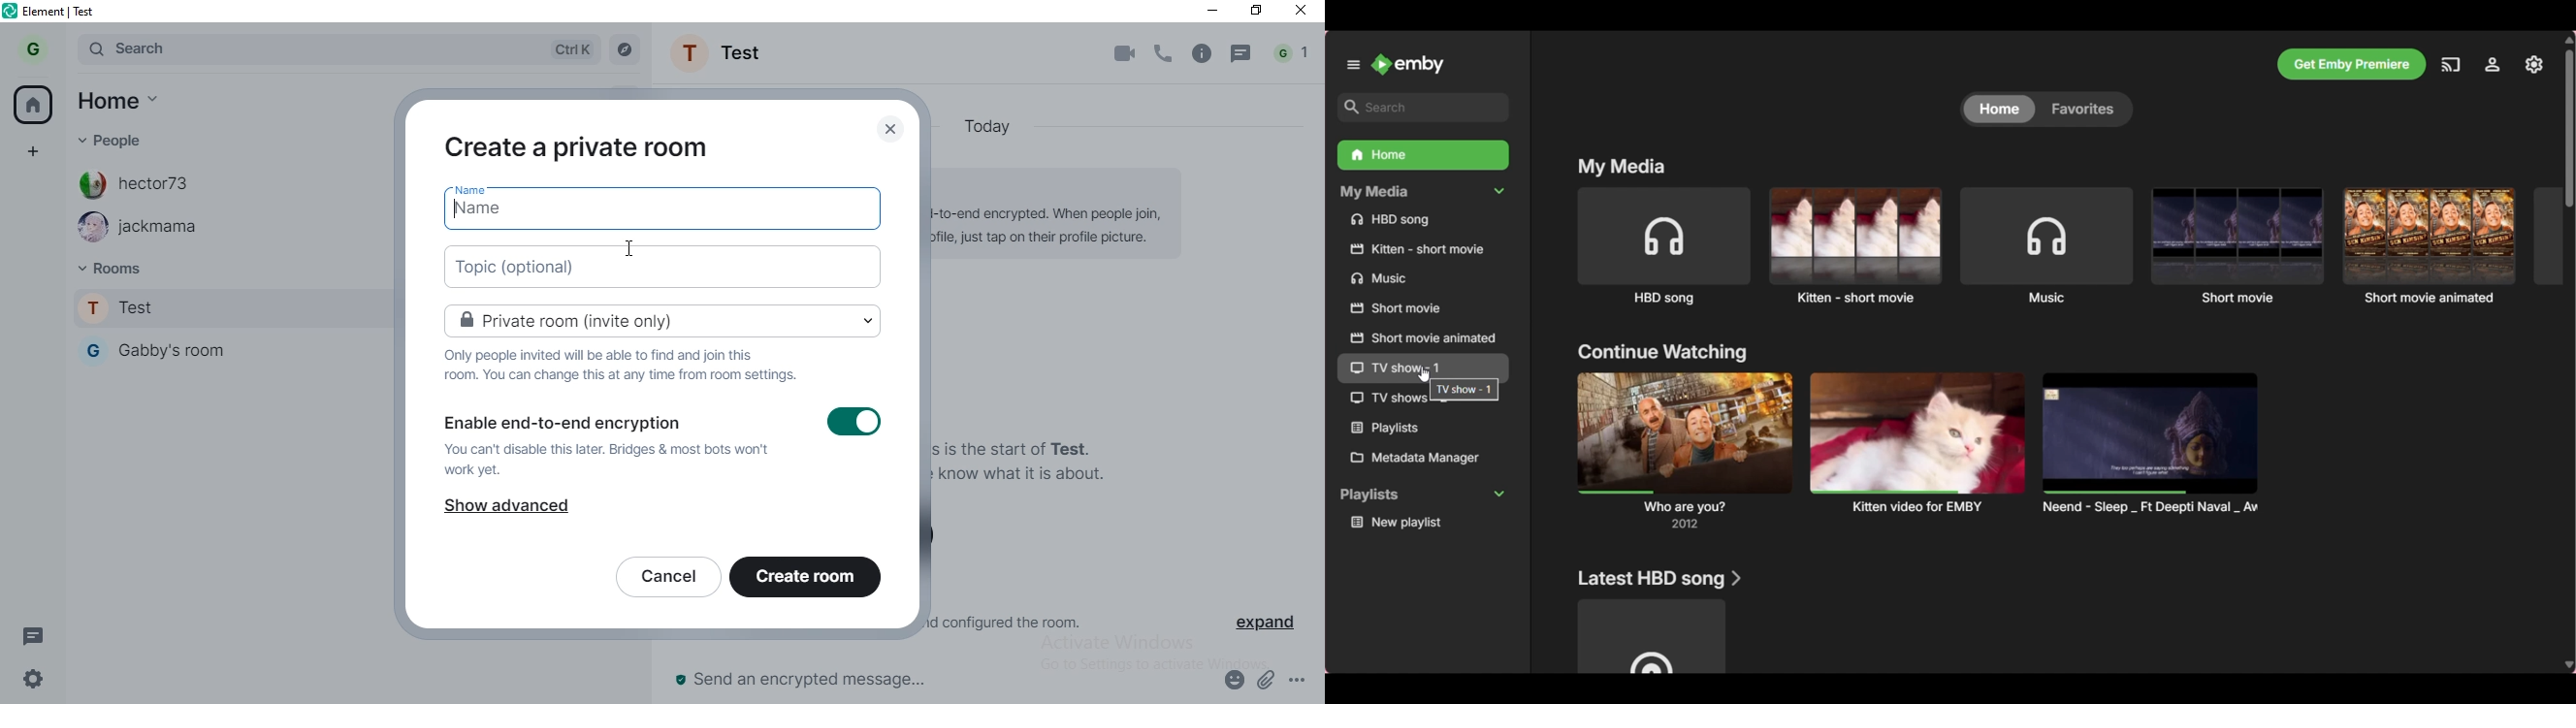 This screenshot has height=728, width=2576. Describe the element at coordinates (1379, 398) in the screenshot. I see `TV show` at that location.